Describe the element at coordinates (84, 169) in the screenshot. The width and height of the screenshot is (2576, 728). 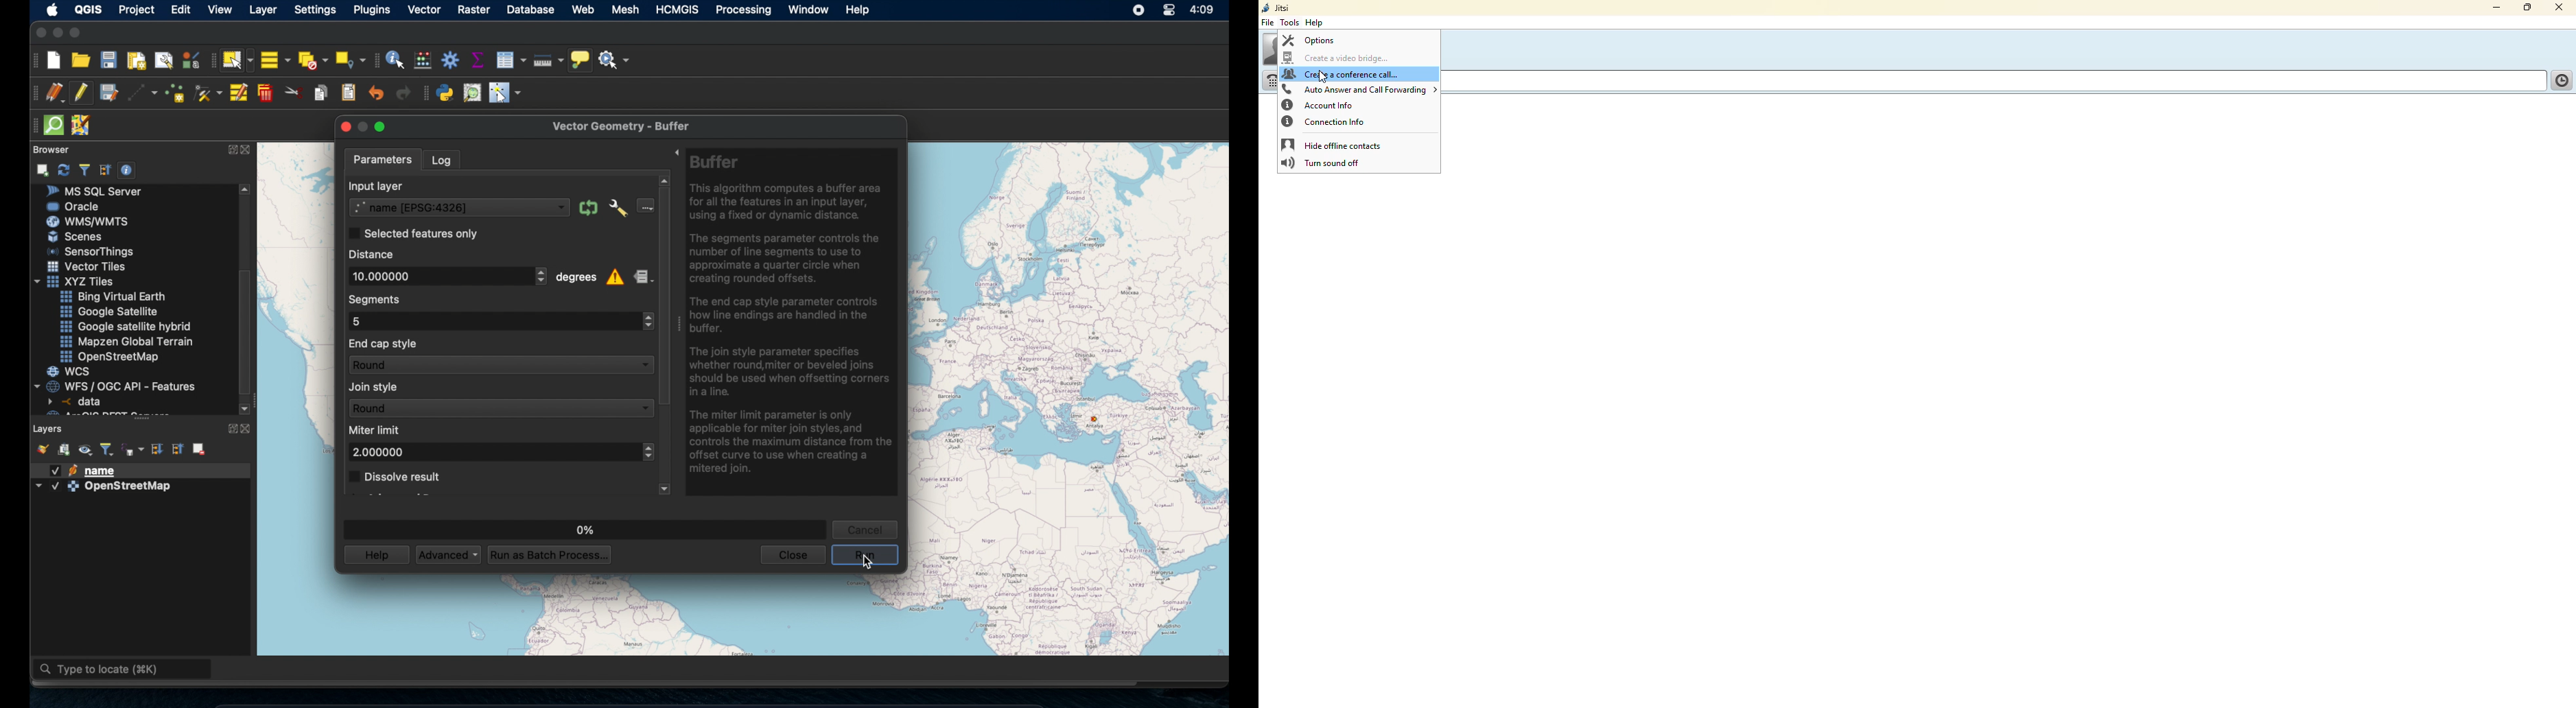
I see `filter browser` at that location.